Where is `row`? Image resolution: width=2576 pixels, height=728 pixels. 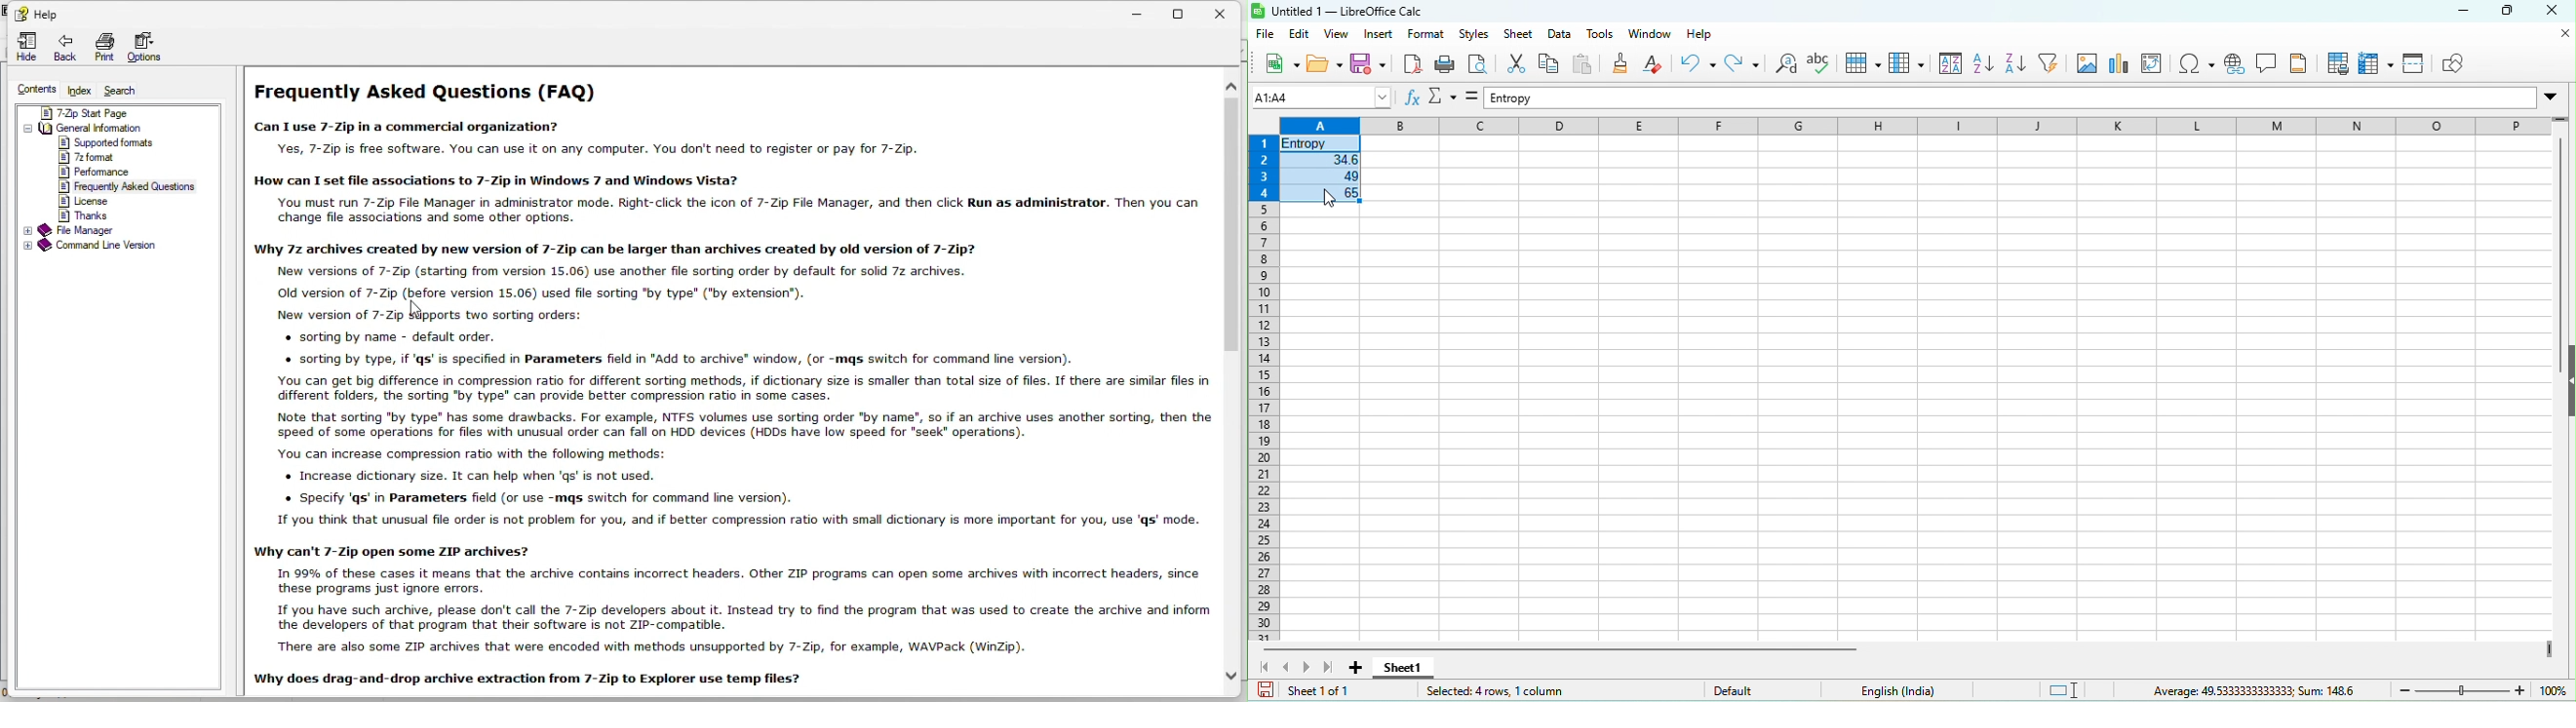
row is located at coordinates (1861, 62).